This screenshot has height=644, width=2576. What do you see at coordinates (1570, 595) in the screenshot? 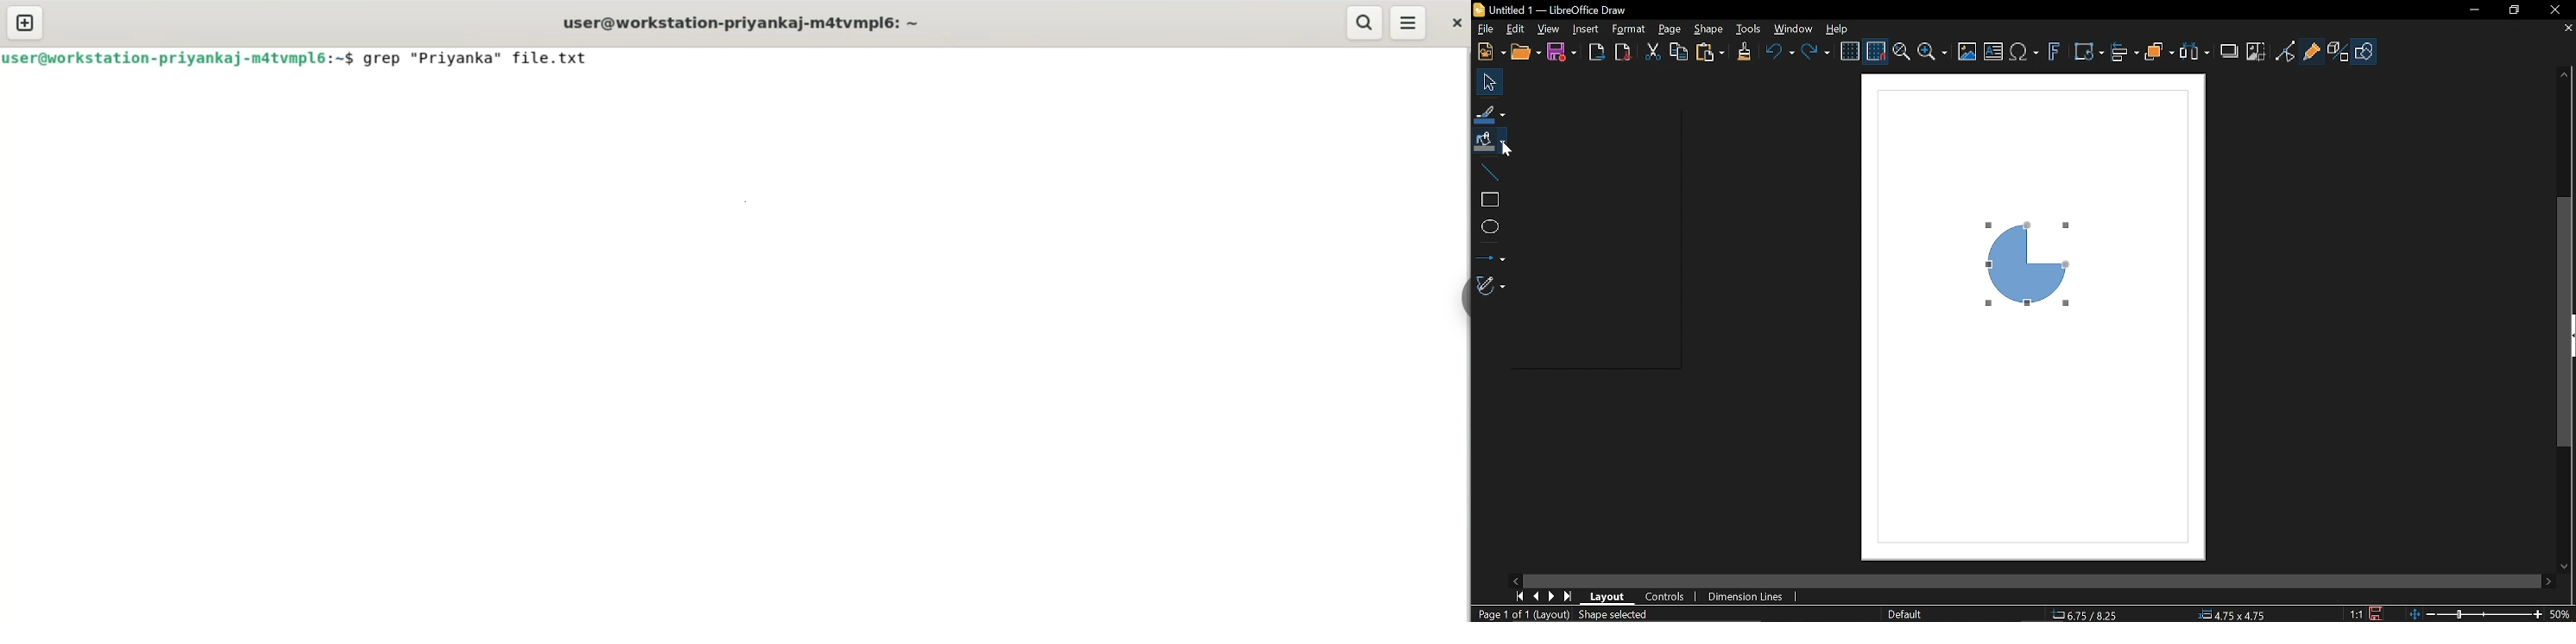
I see `Last page` at bounding box center [1570, 595].